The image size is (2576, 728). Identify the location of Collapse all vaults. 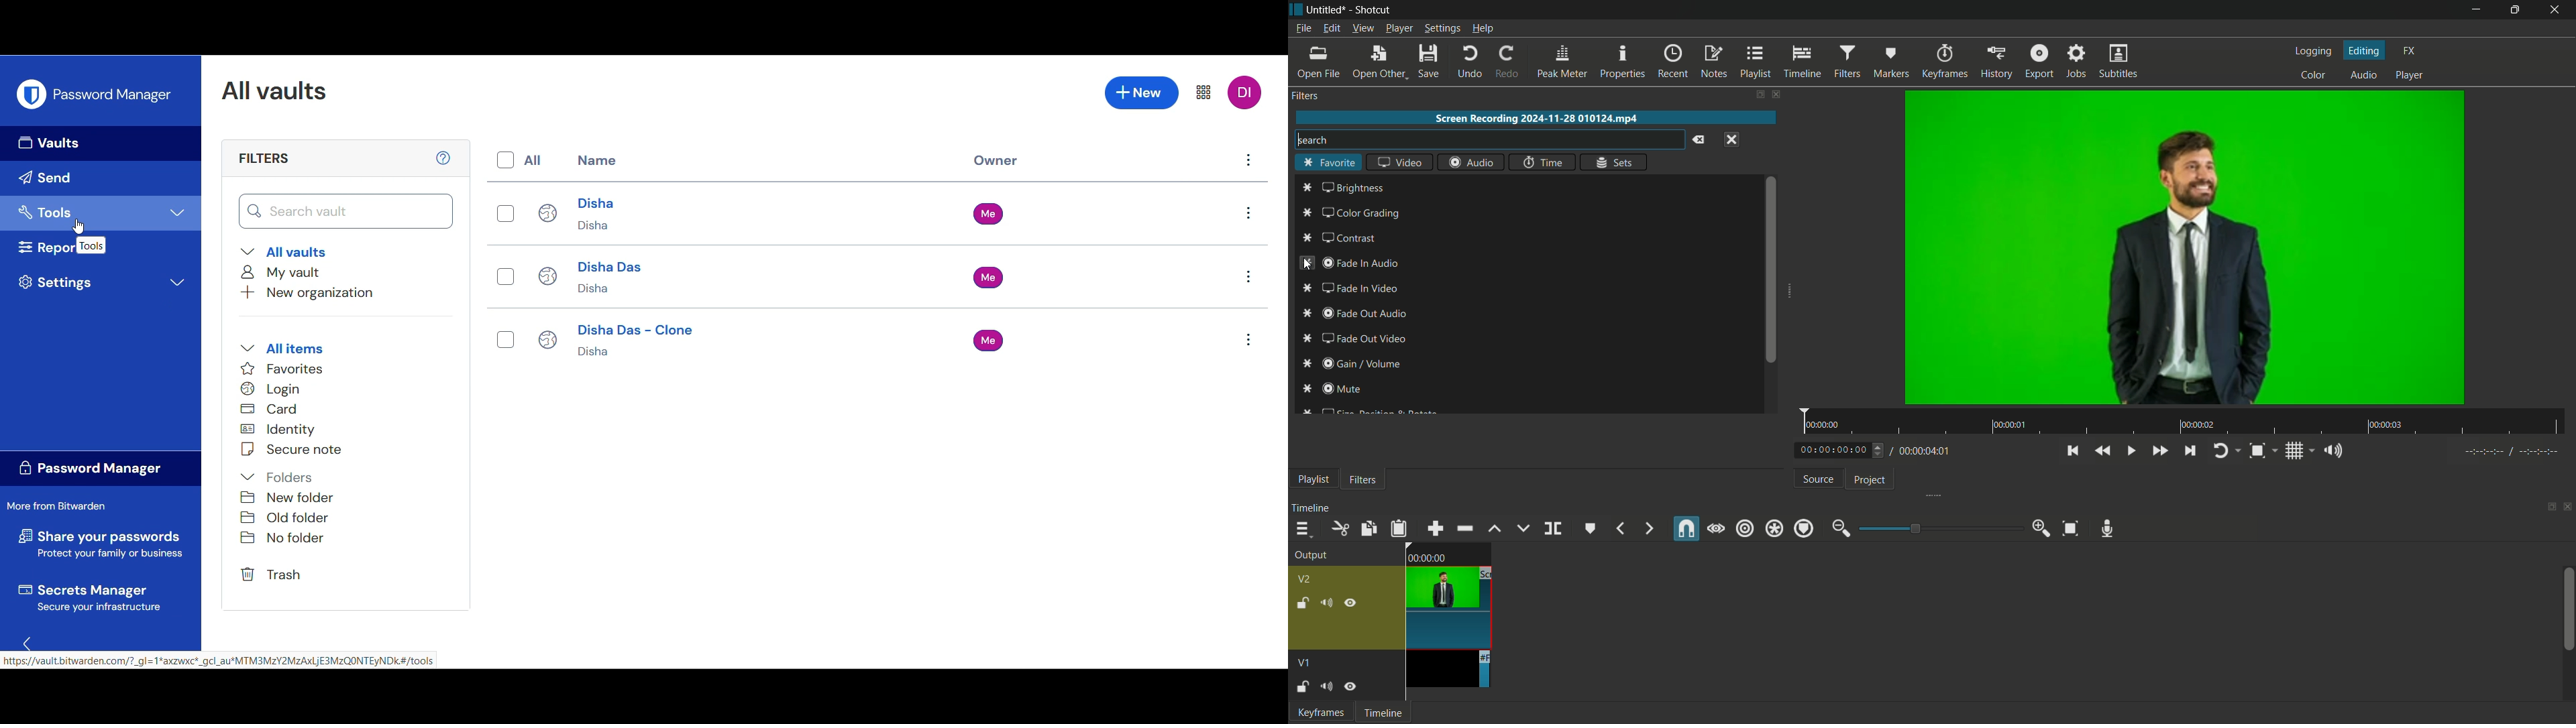
(285, 251).